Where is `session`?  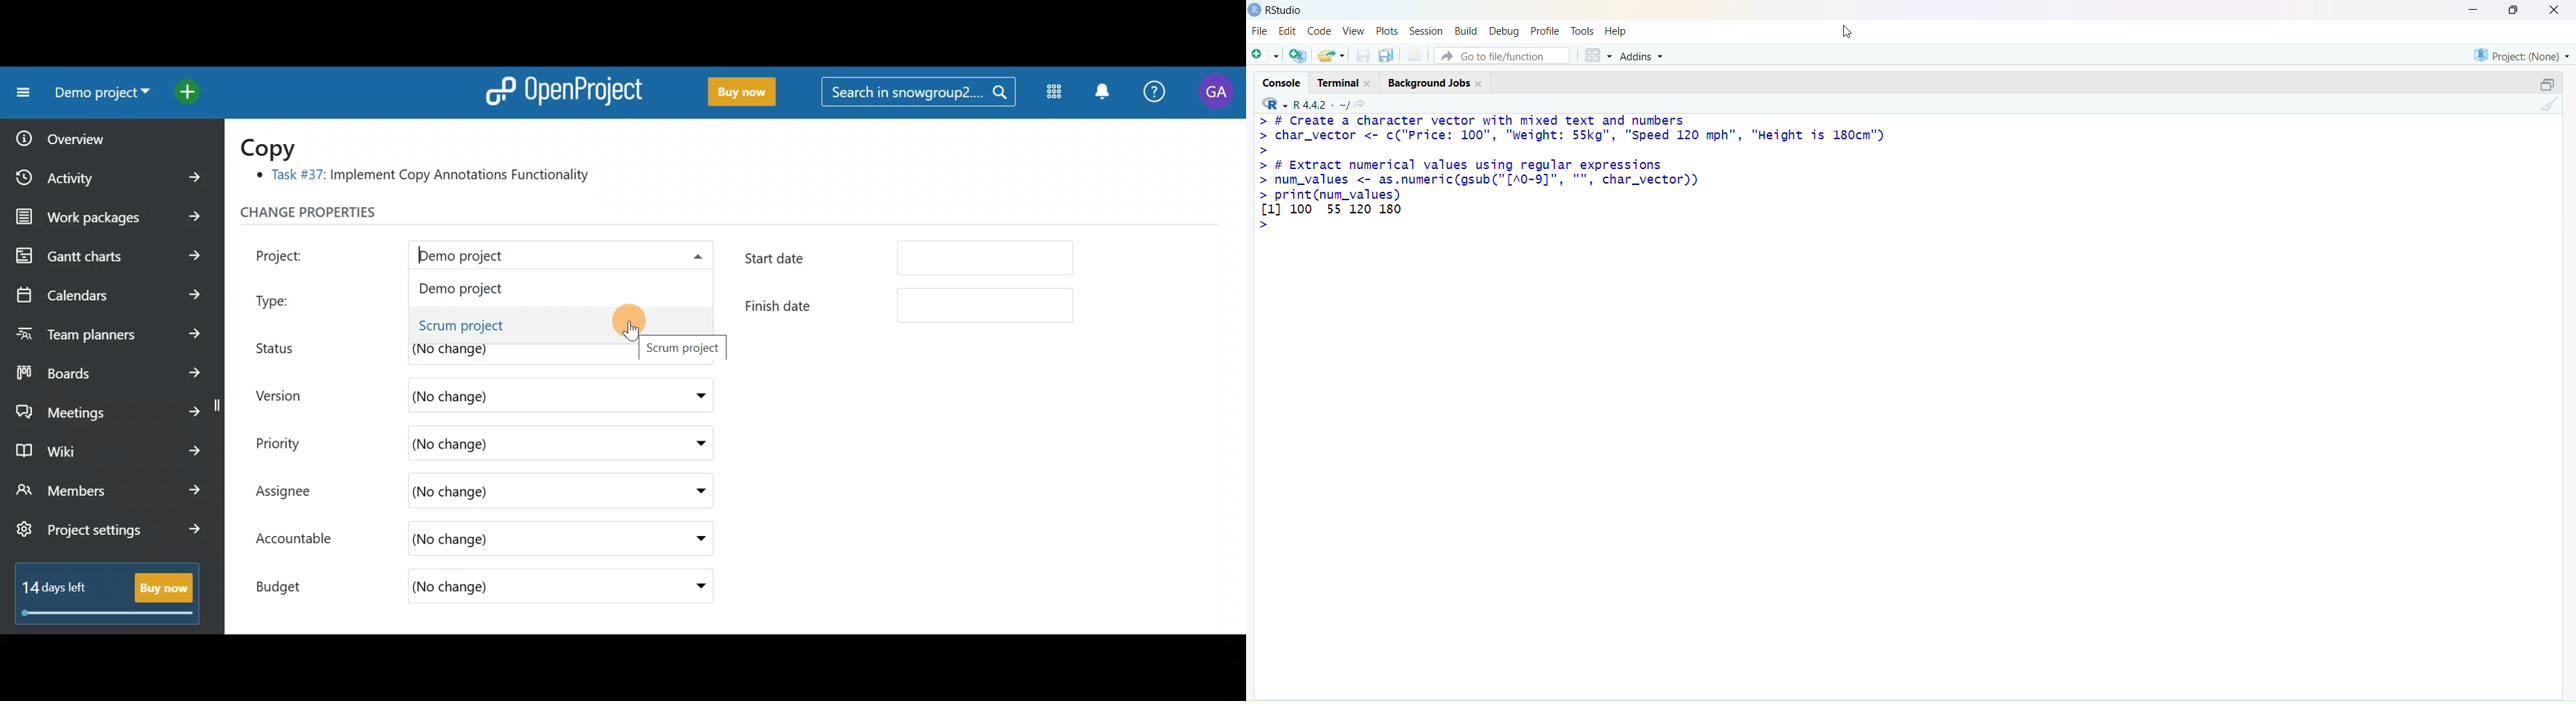
session is located at coordinates (1427, 32).